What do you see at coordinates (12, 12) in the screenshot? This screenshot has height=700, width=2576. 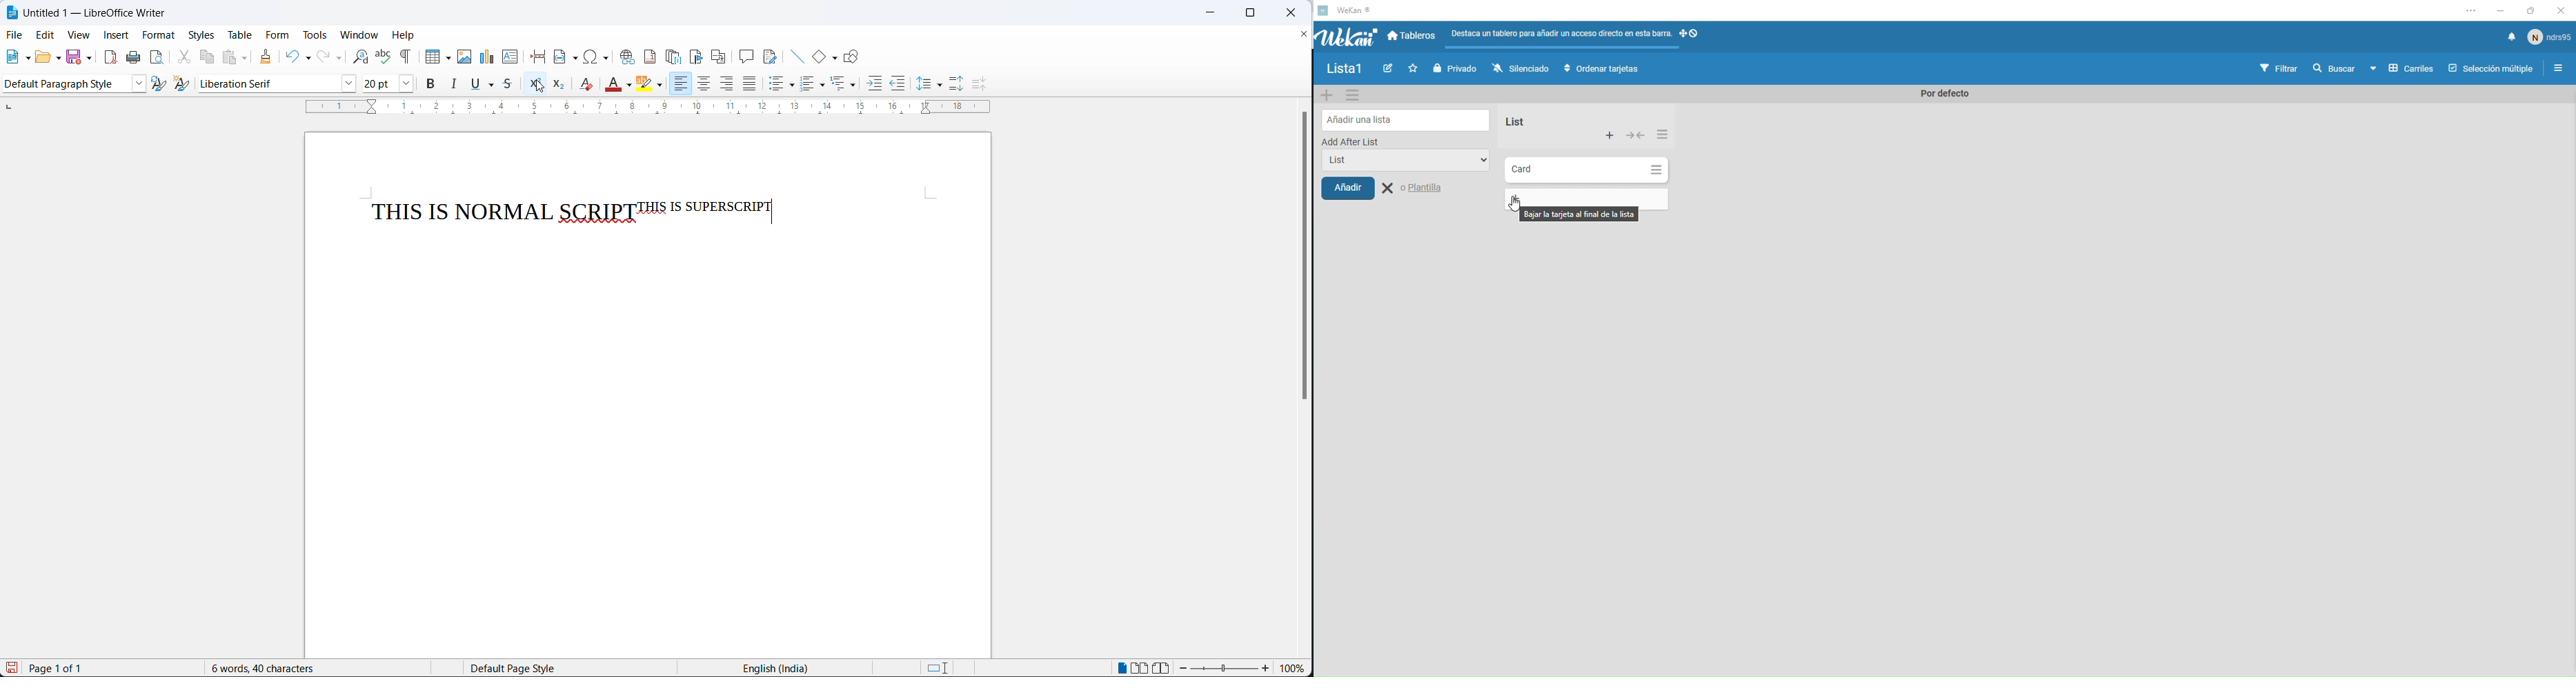 I see `libreoffice logo` at bounding box center [12, 12].